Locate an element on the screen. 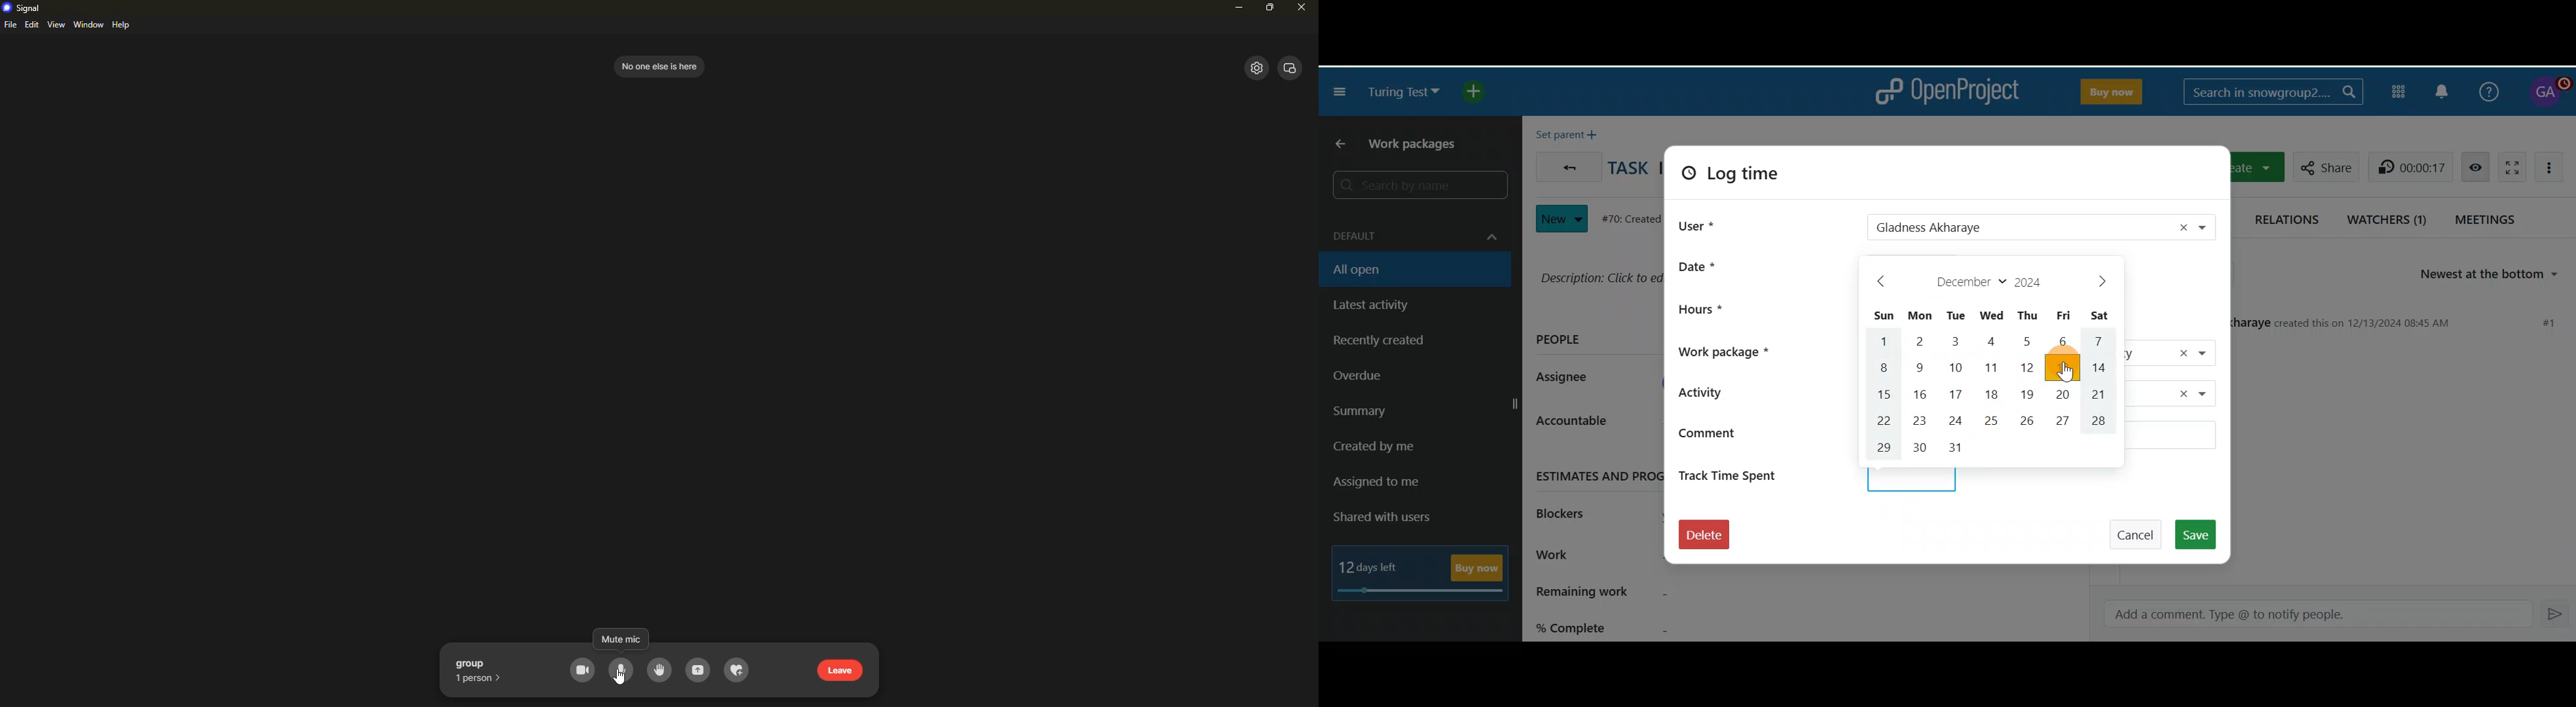 The width and height of the screenshot is (2576, 728). Back is located at coordinates (1565, 164).